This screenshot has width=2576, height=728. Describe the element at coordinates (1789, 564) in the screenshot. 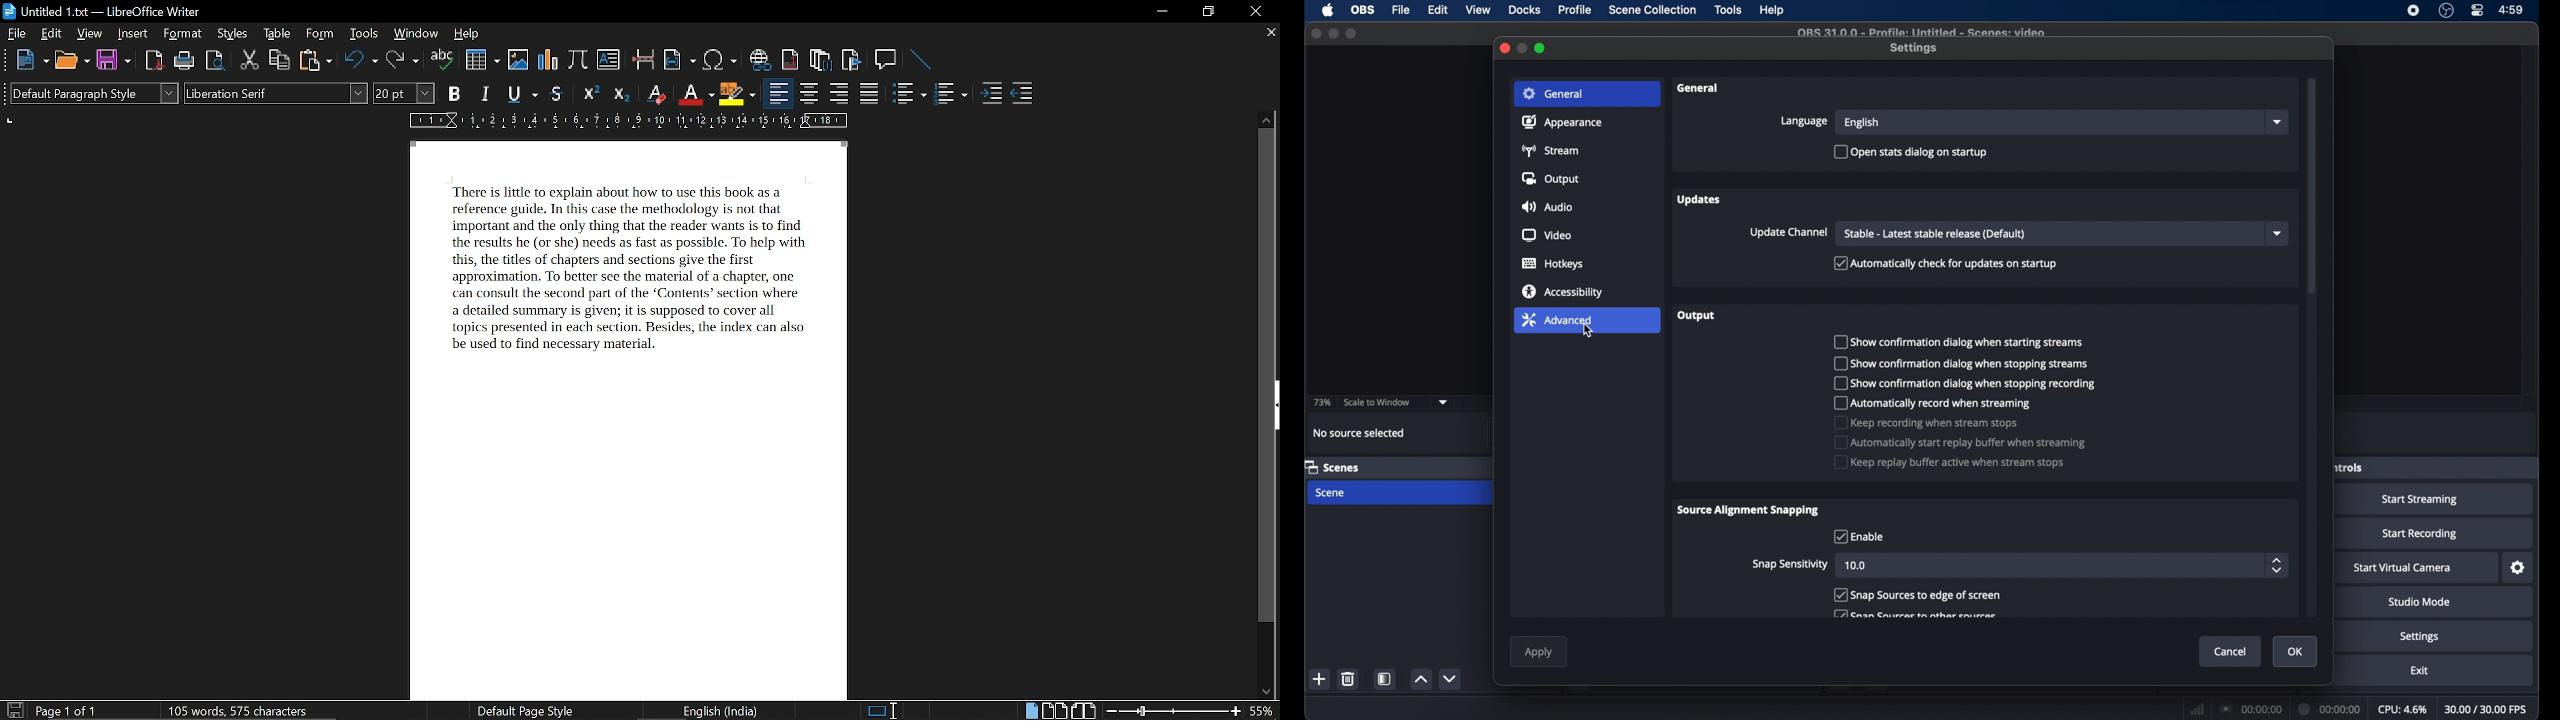

I see `snap sensitivity` at that location.